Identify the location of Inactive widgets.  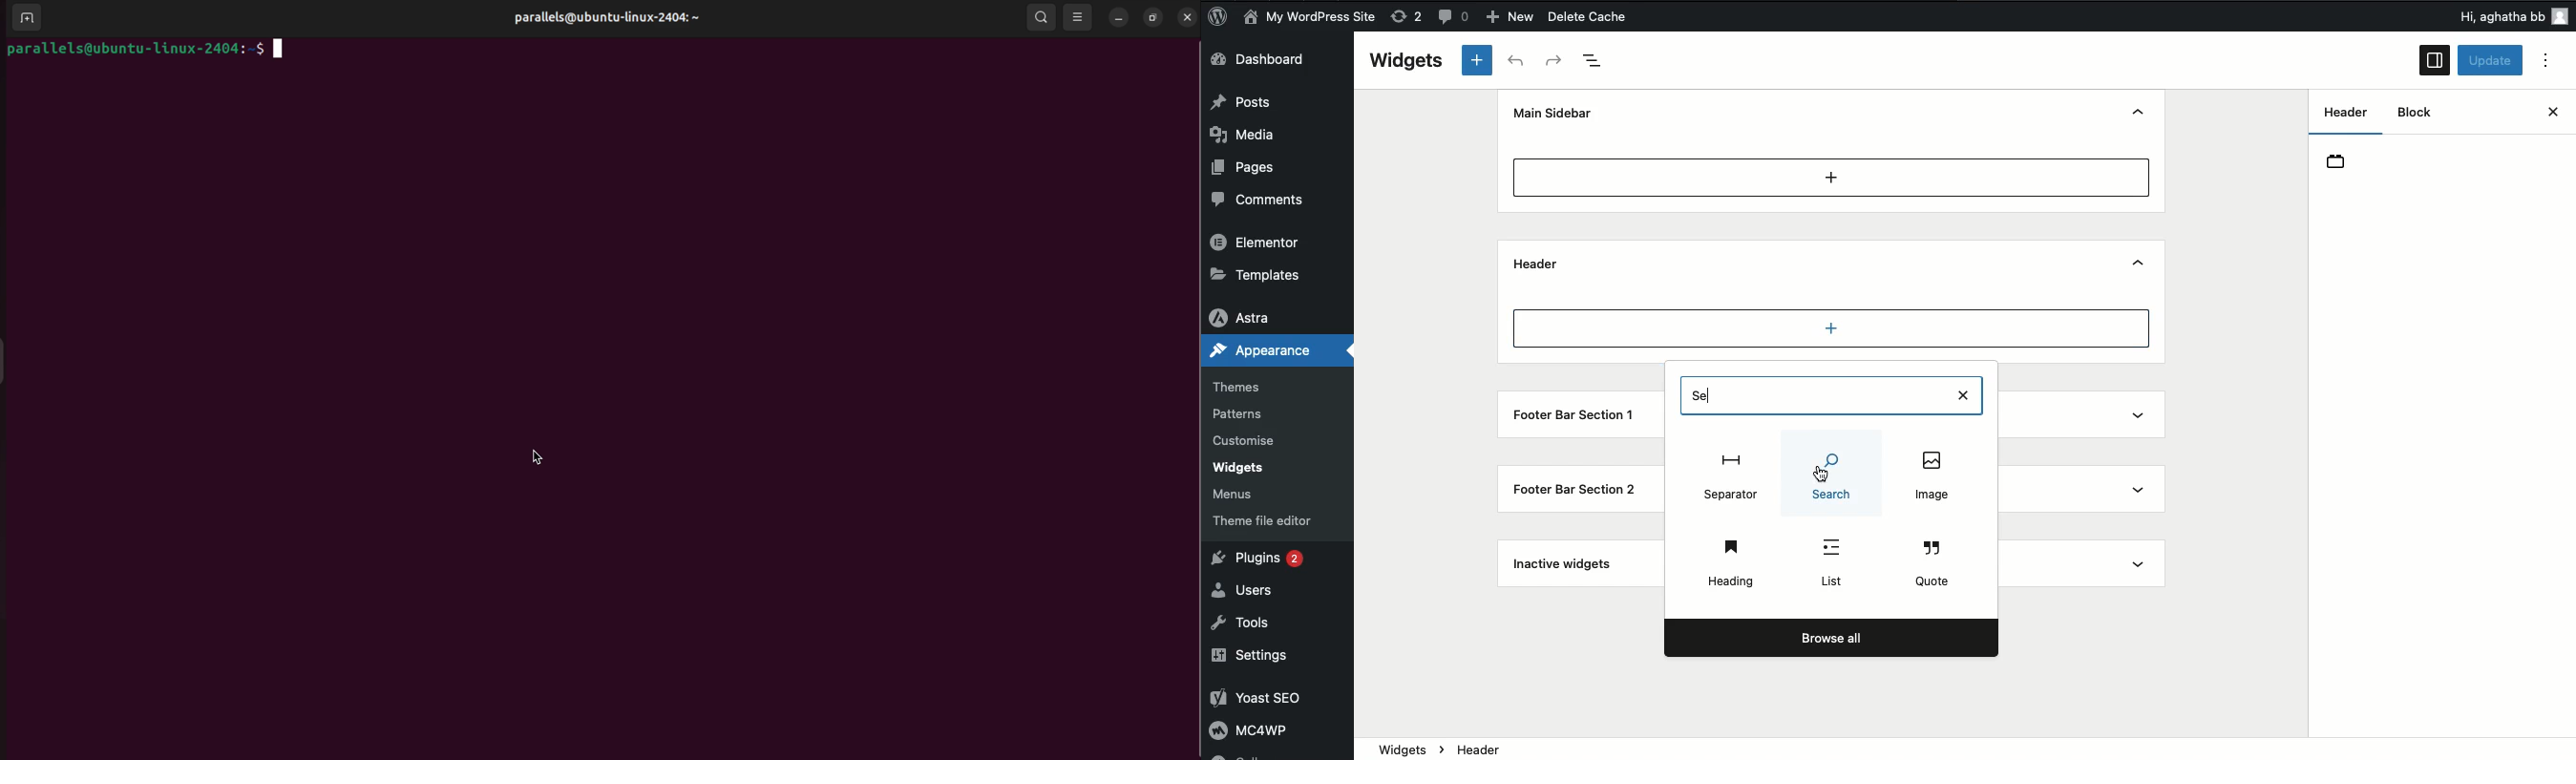
(1564, 567).